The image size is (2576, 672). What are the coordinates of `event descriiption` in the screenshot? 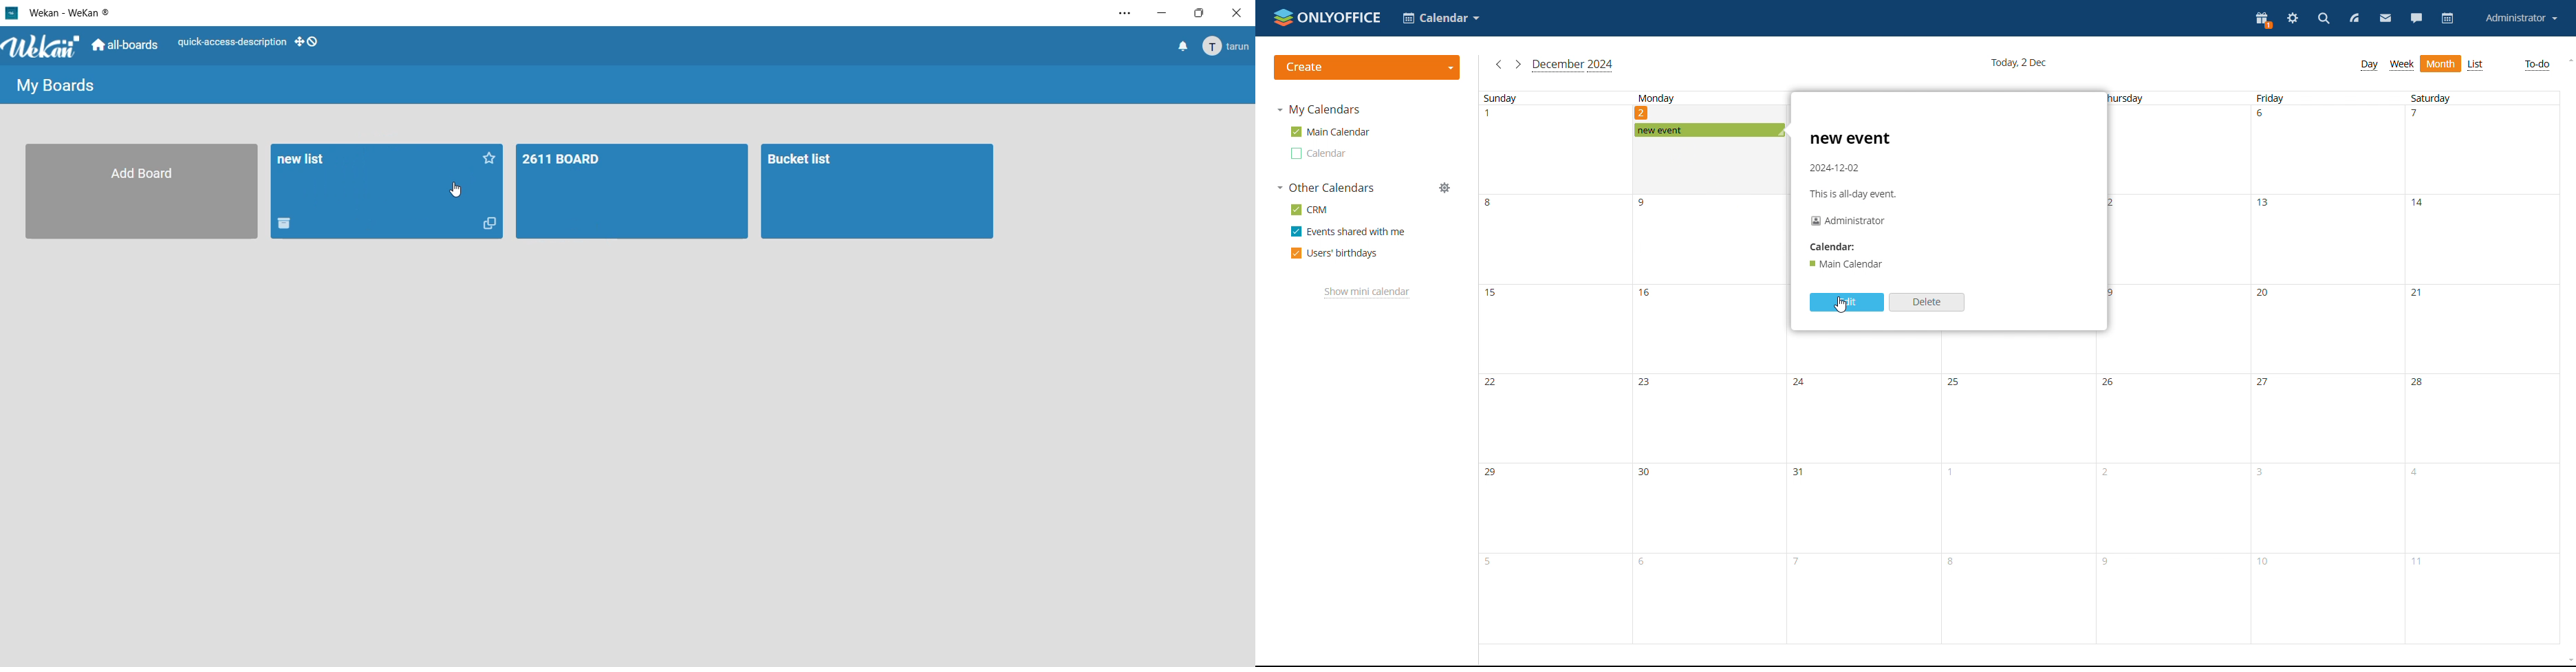 It's located at (1857, 199).